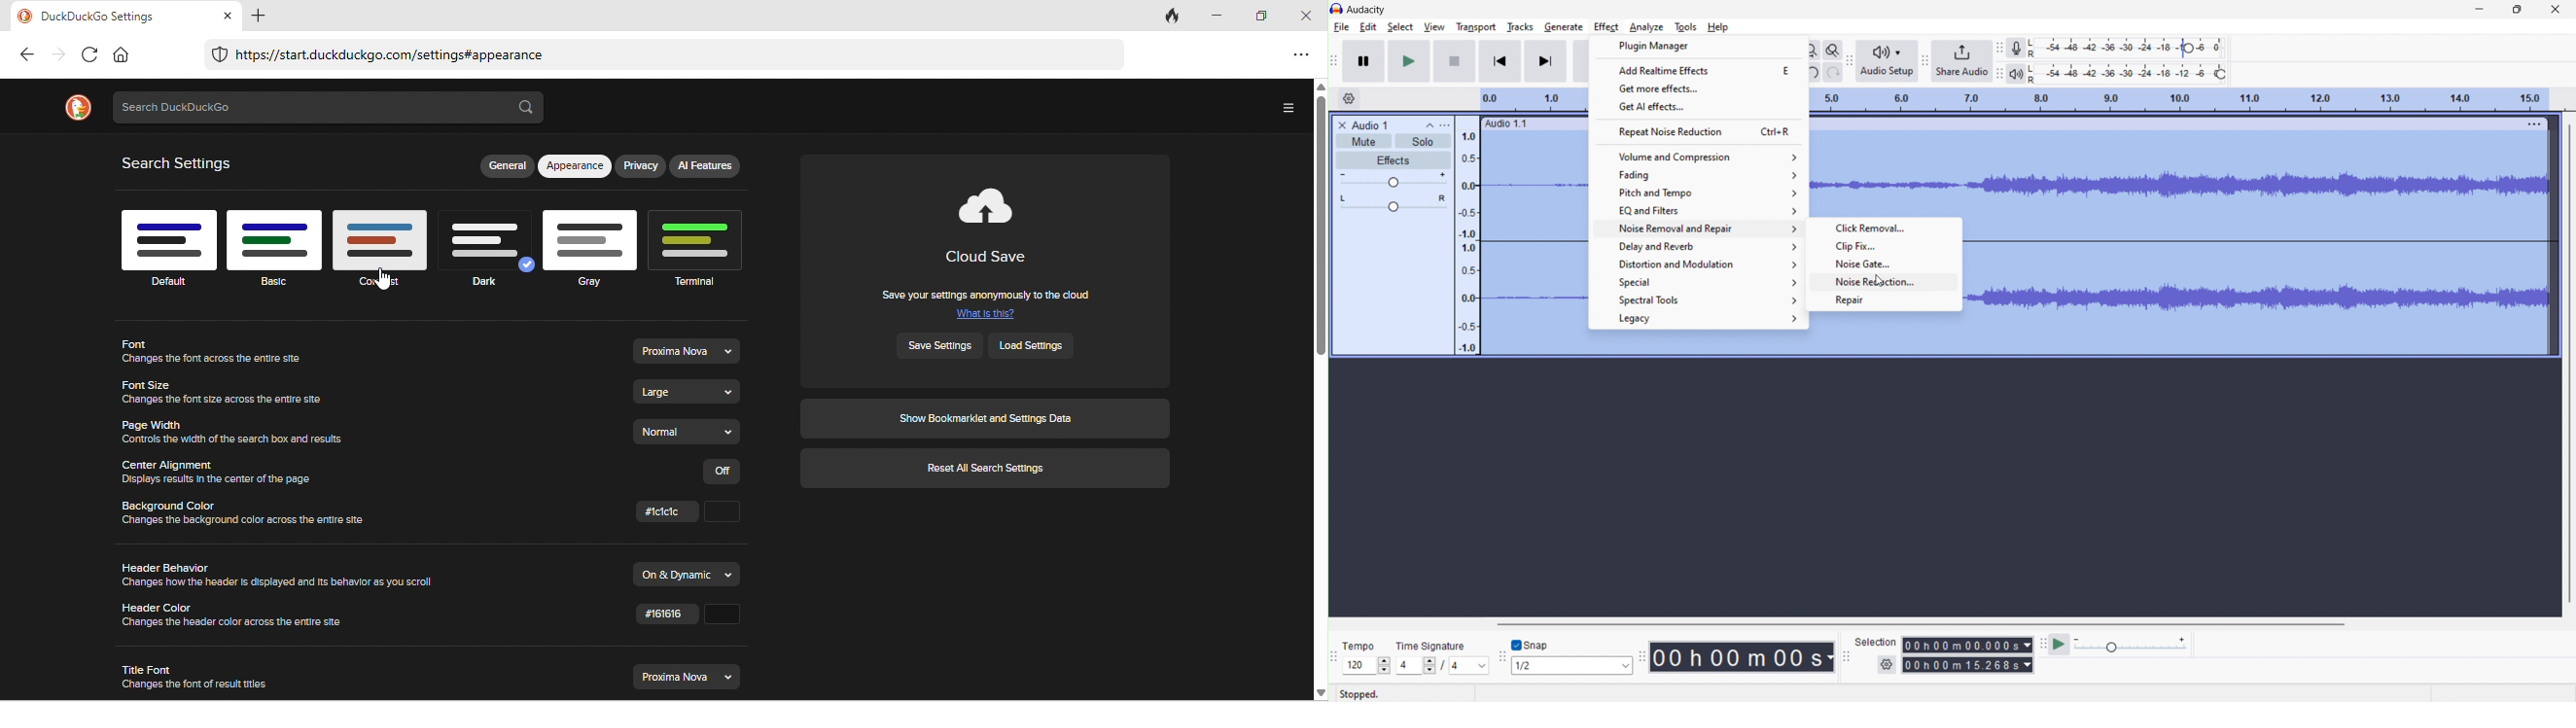 This screenshot has height=728, width=2576. What do you see at coordinates (686, 350) in the screenshot?
I see `proxima nova` at bounding box center [686, 350].